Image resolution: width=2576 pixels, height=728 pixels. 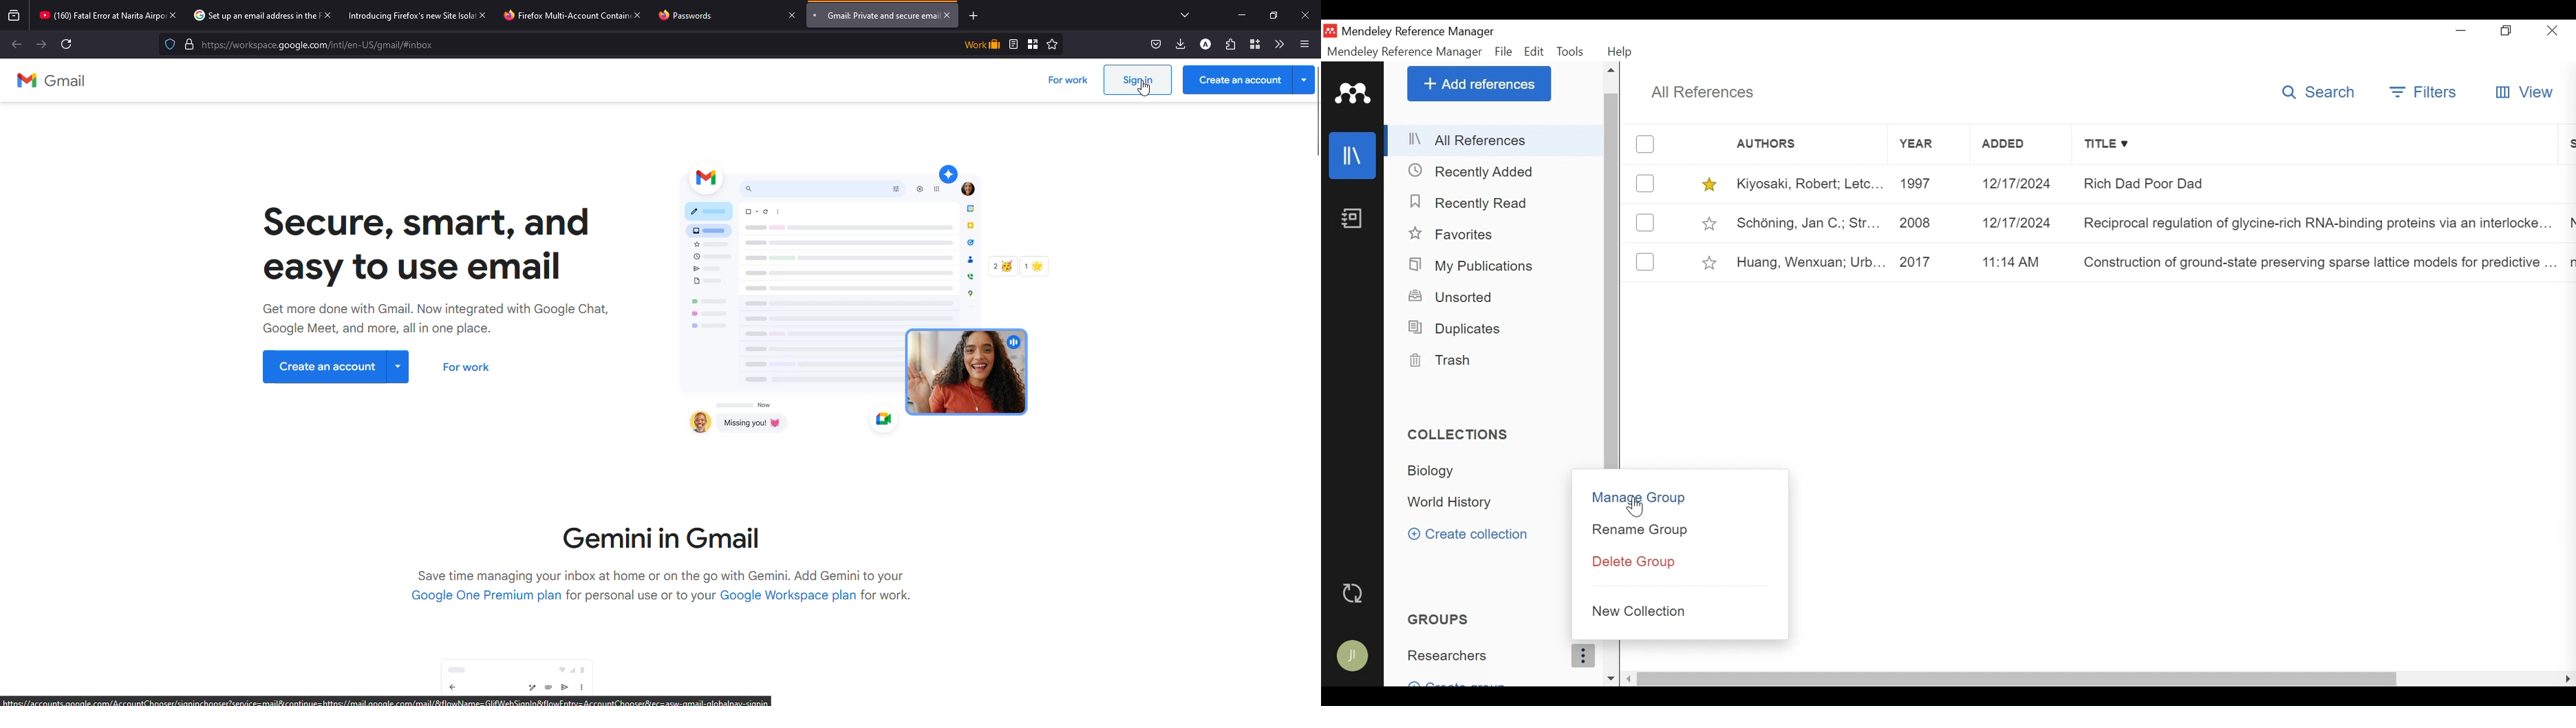 I want to click on toggle Favorites, so click(x=1711, y=224).